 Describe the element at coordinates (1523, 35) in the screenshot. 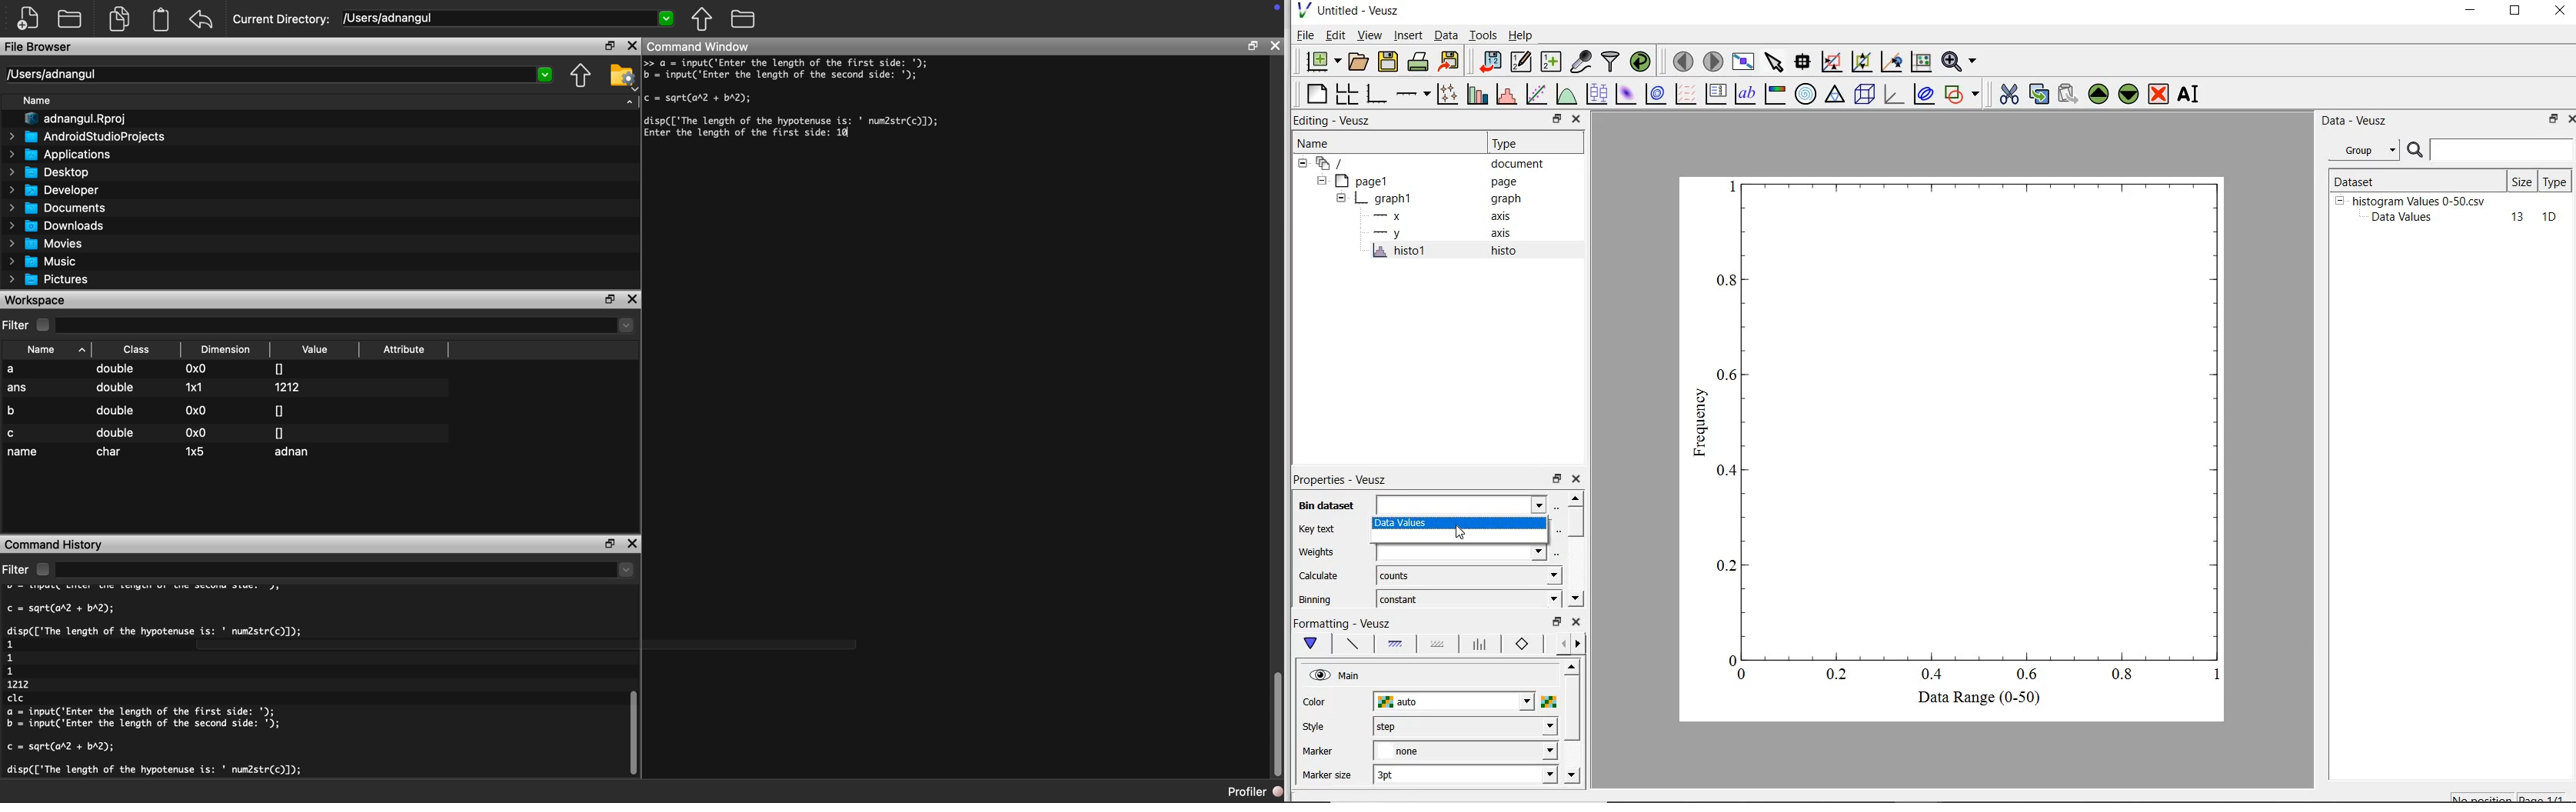

I see `help` at that location.